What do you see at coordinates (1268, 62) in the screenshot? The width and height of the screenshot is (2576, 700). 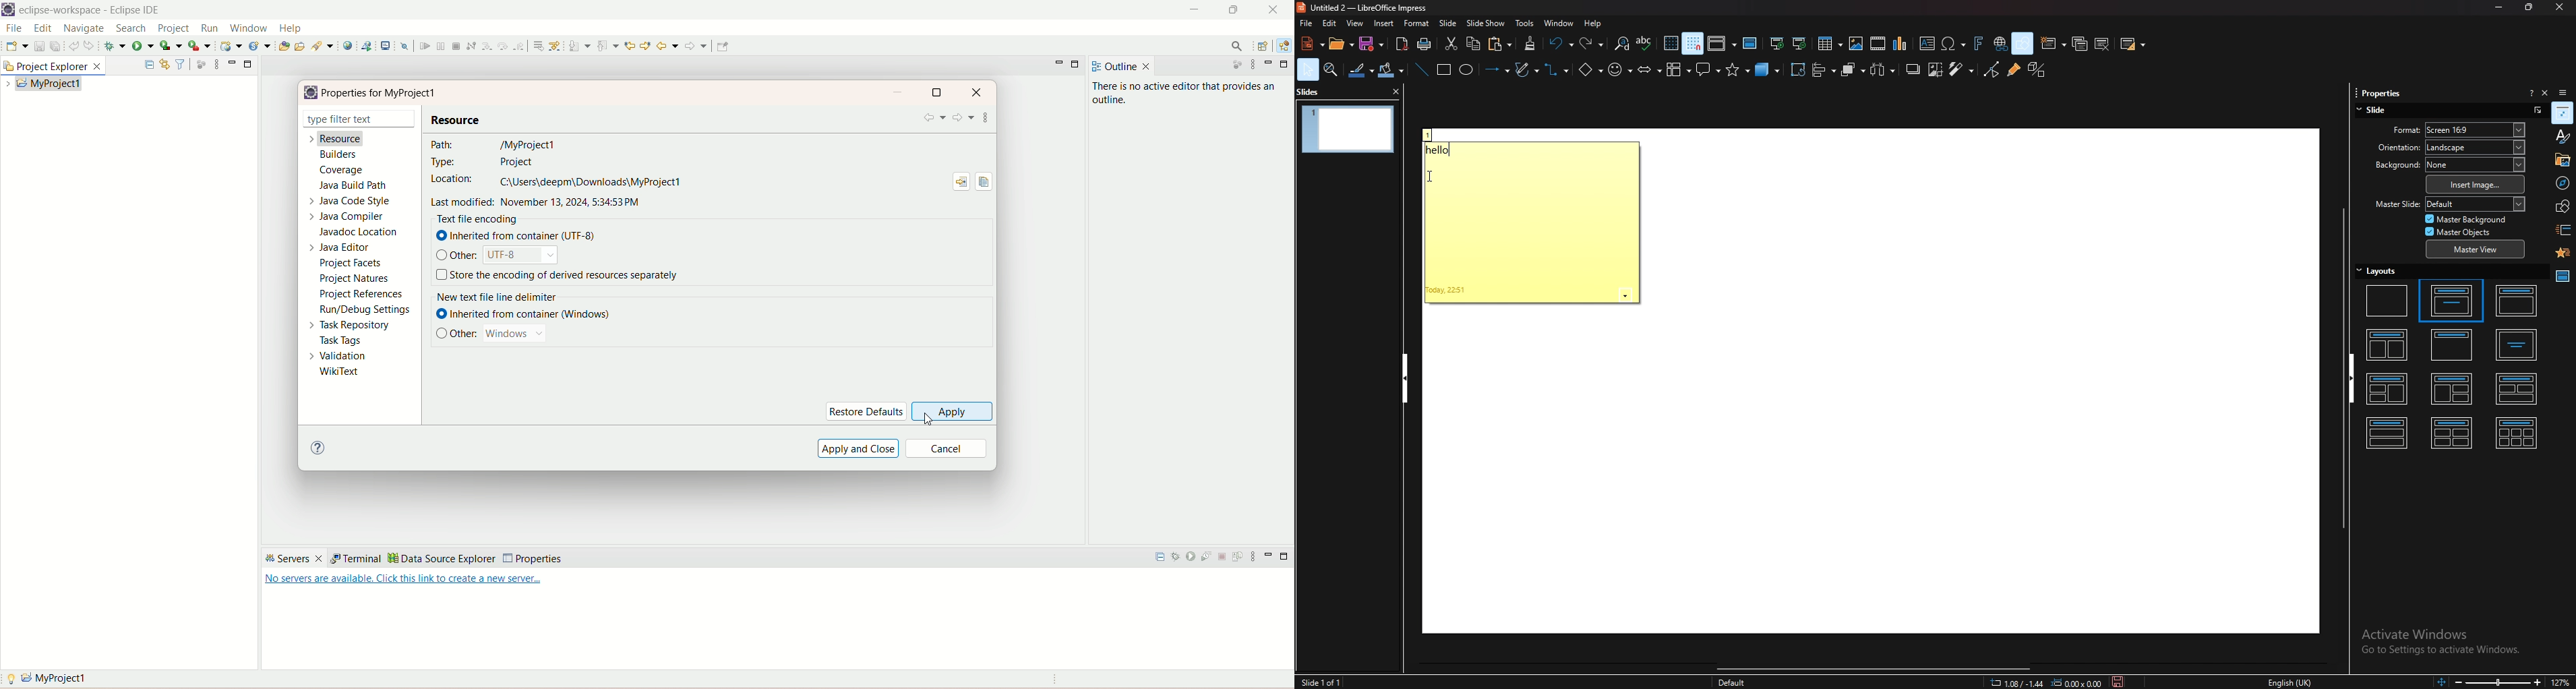 I see `minimize` at bounding box center [1268, 62].